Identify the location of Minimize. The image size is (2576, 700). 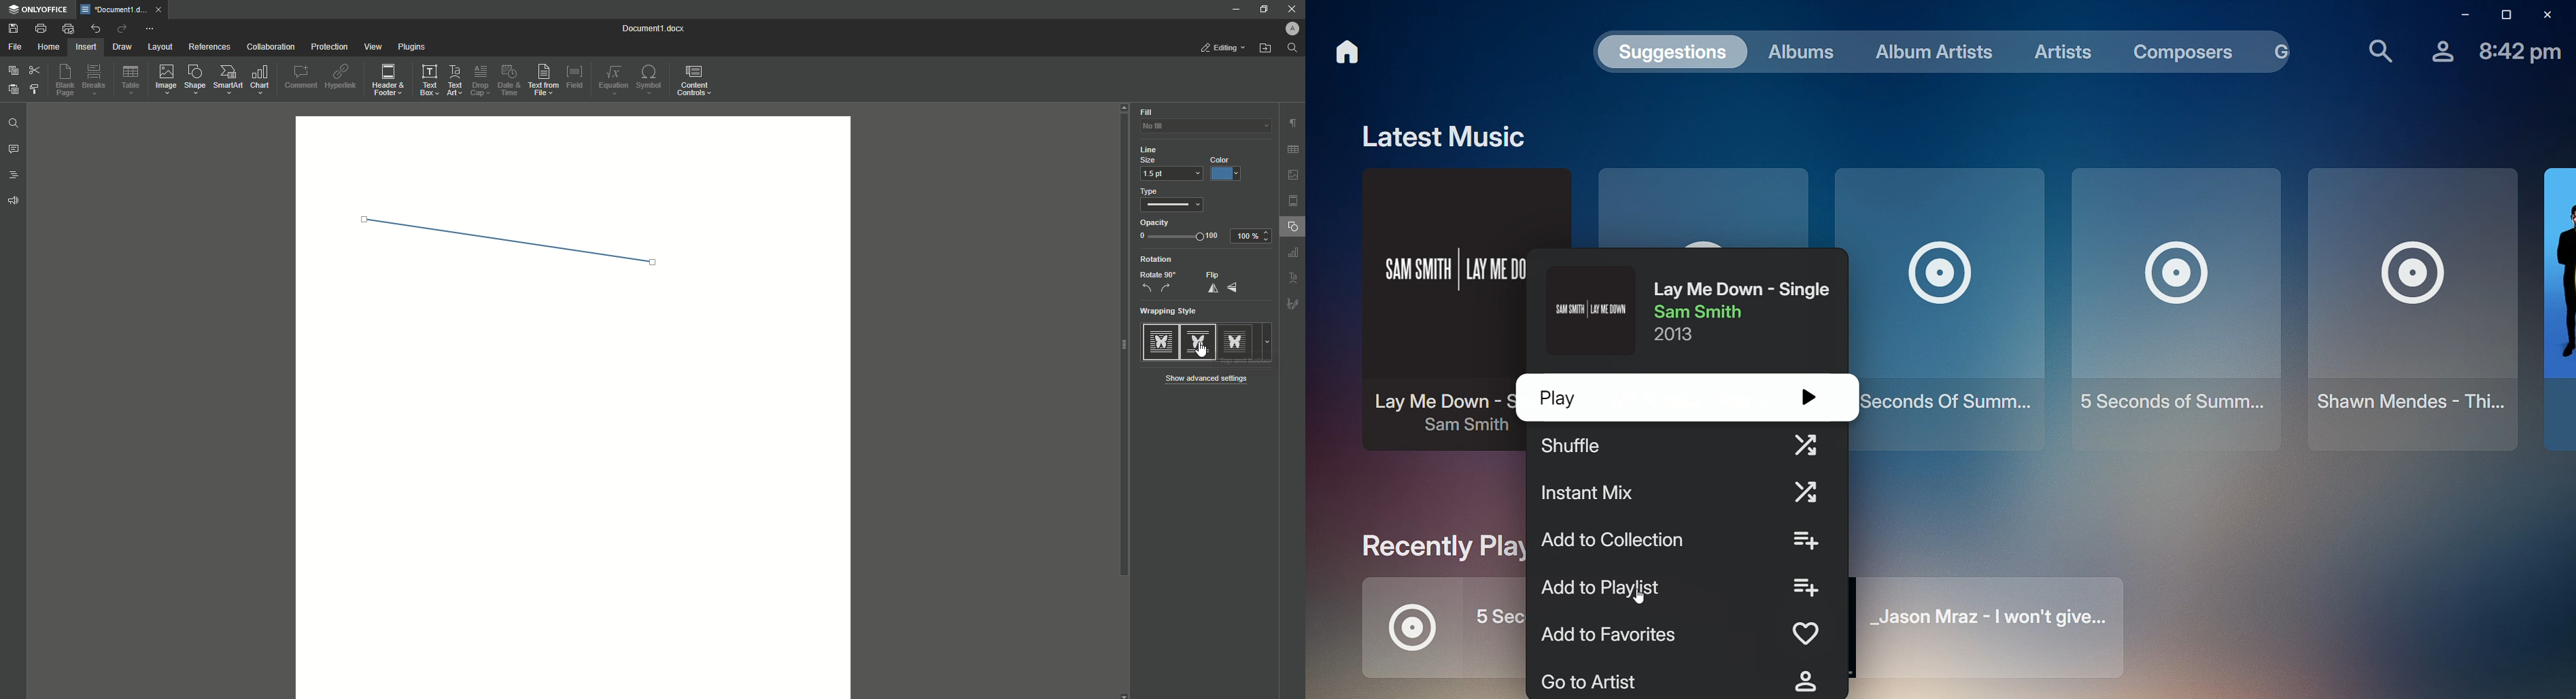
(1232, 9).